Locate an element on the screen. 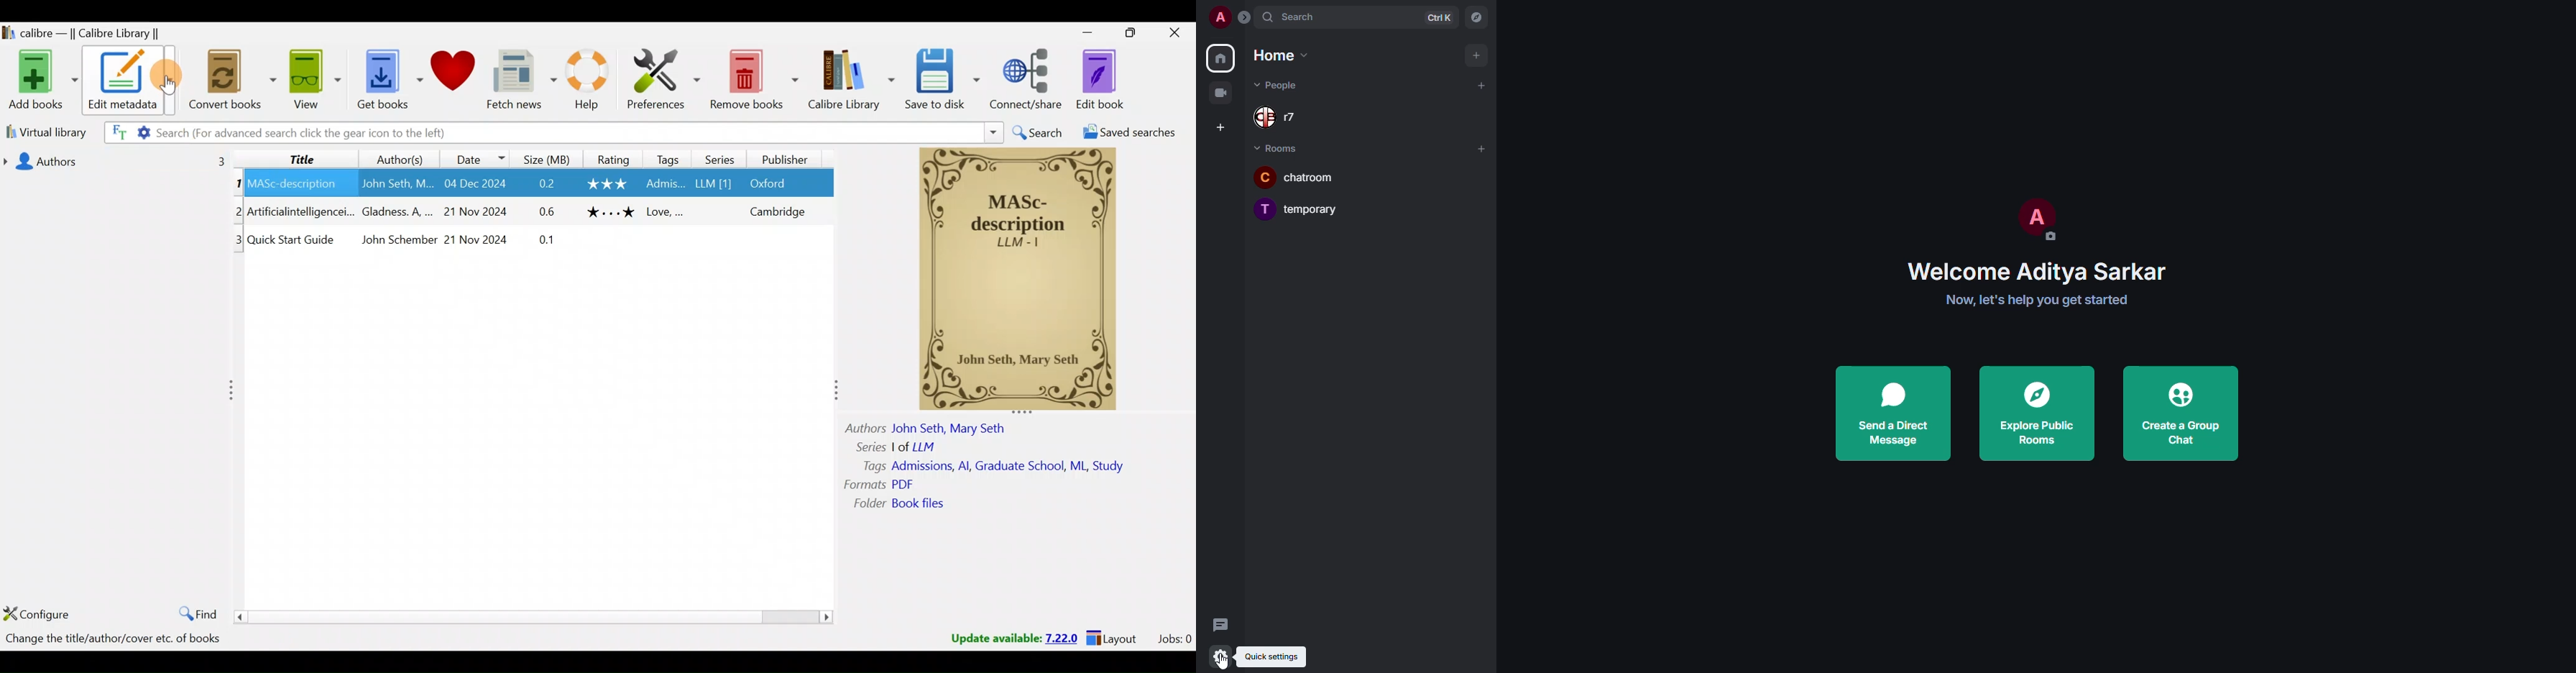 Image resolution: width=2576 pixels, height=700 pixels.  is located at coordinates (298, 184).